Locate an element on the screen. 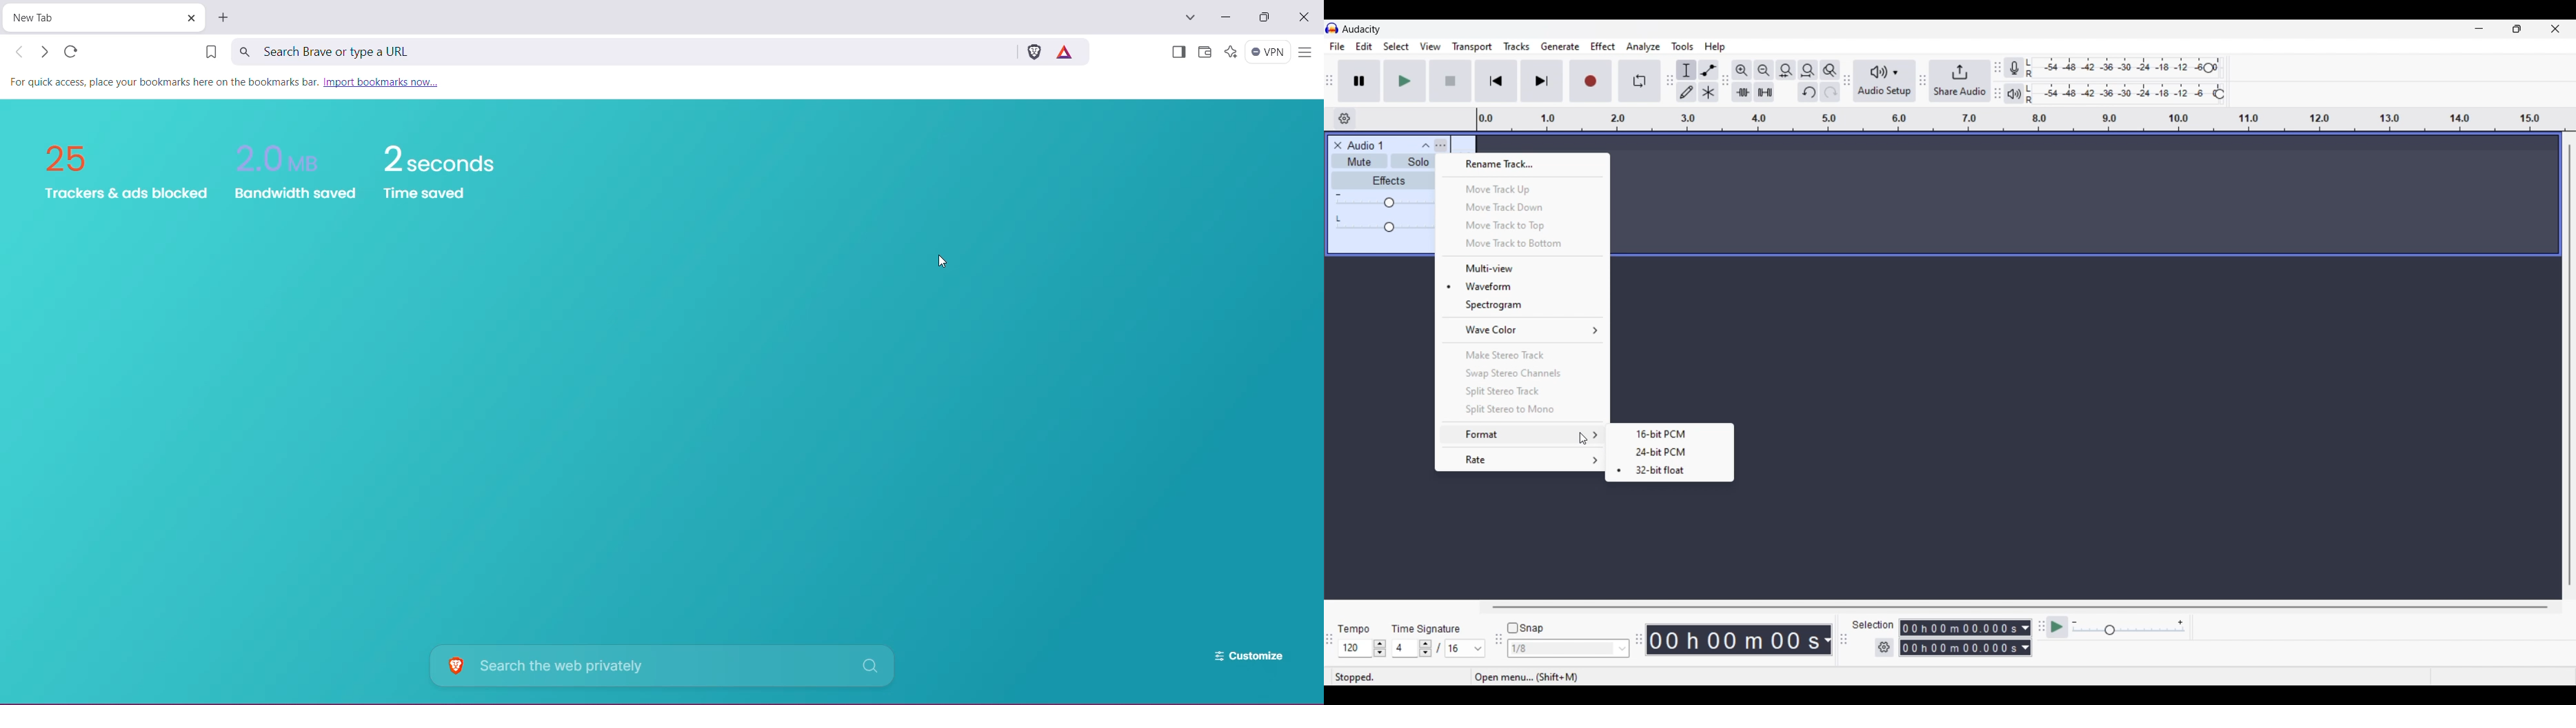 This screenshot has height=728, width=2576. View menu is located at coordinates (1430, 46).